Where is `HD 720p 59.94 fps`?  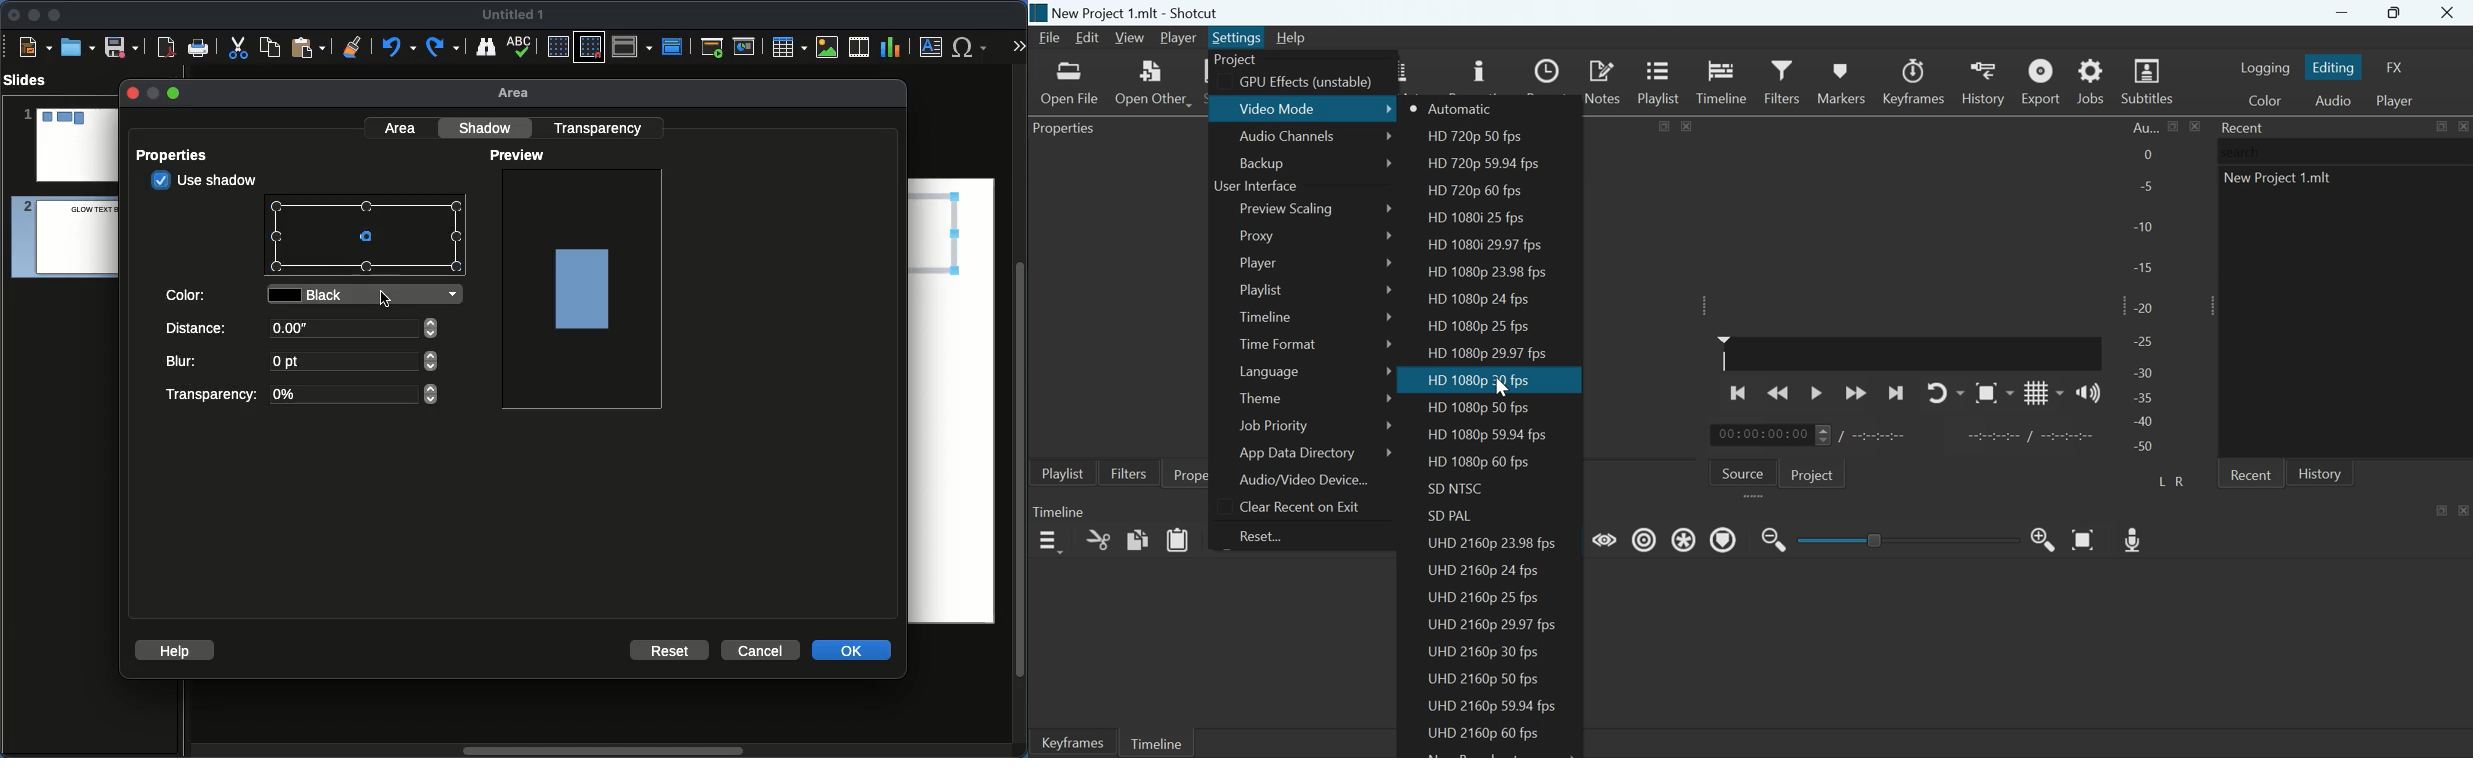 HD 720p 59.94 fps is located at coordinates (1482, 164).